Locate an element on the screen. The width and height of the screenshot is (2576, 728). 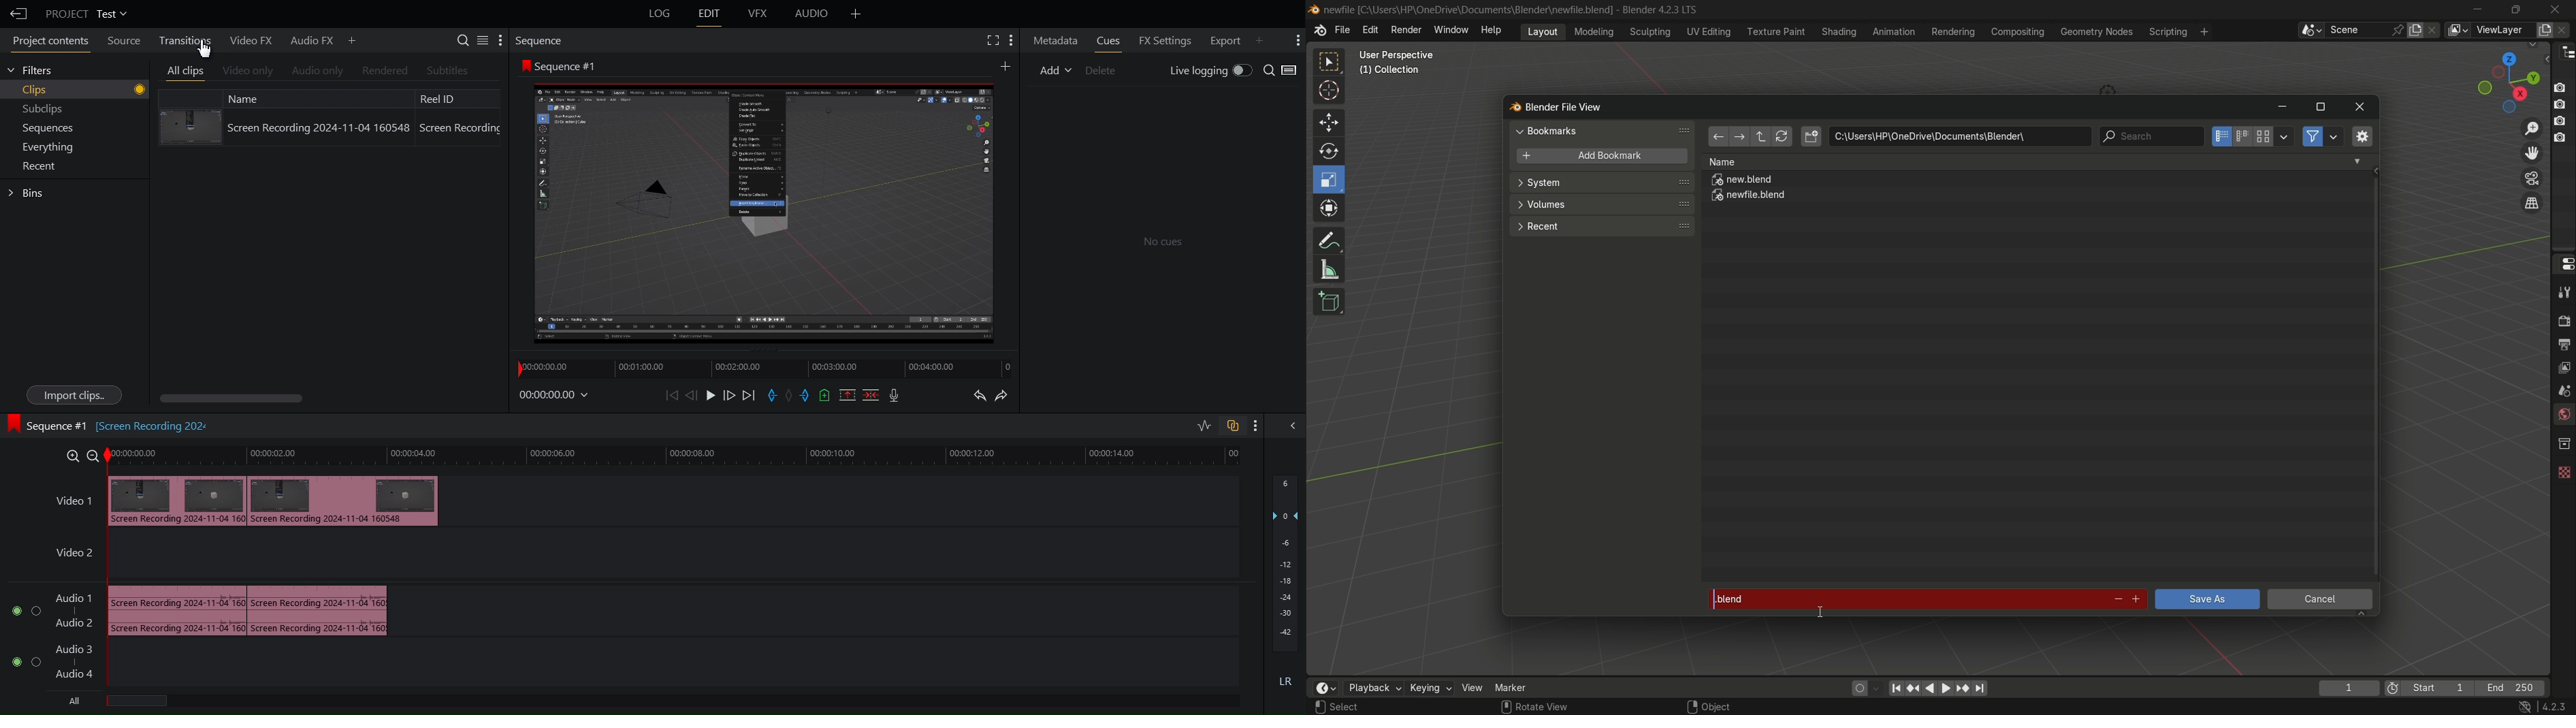
More is located at coordinates (1010, 39).